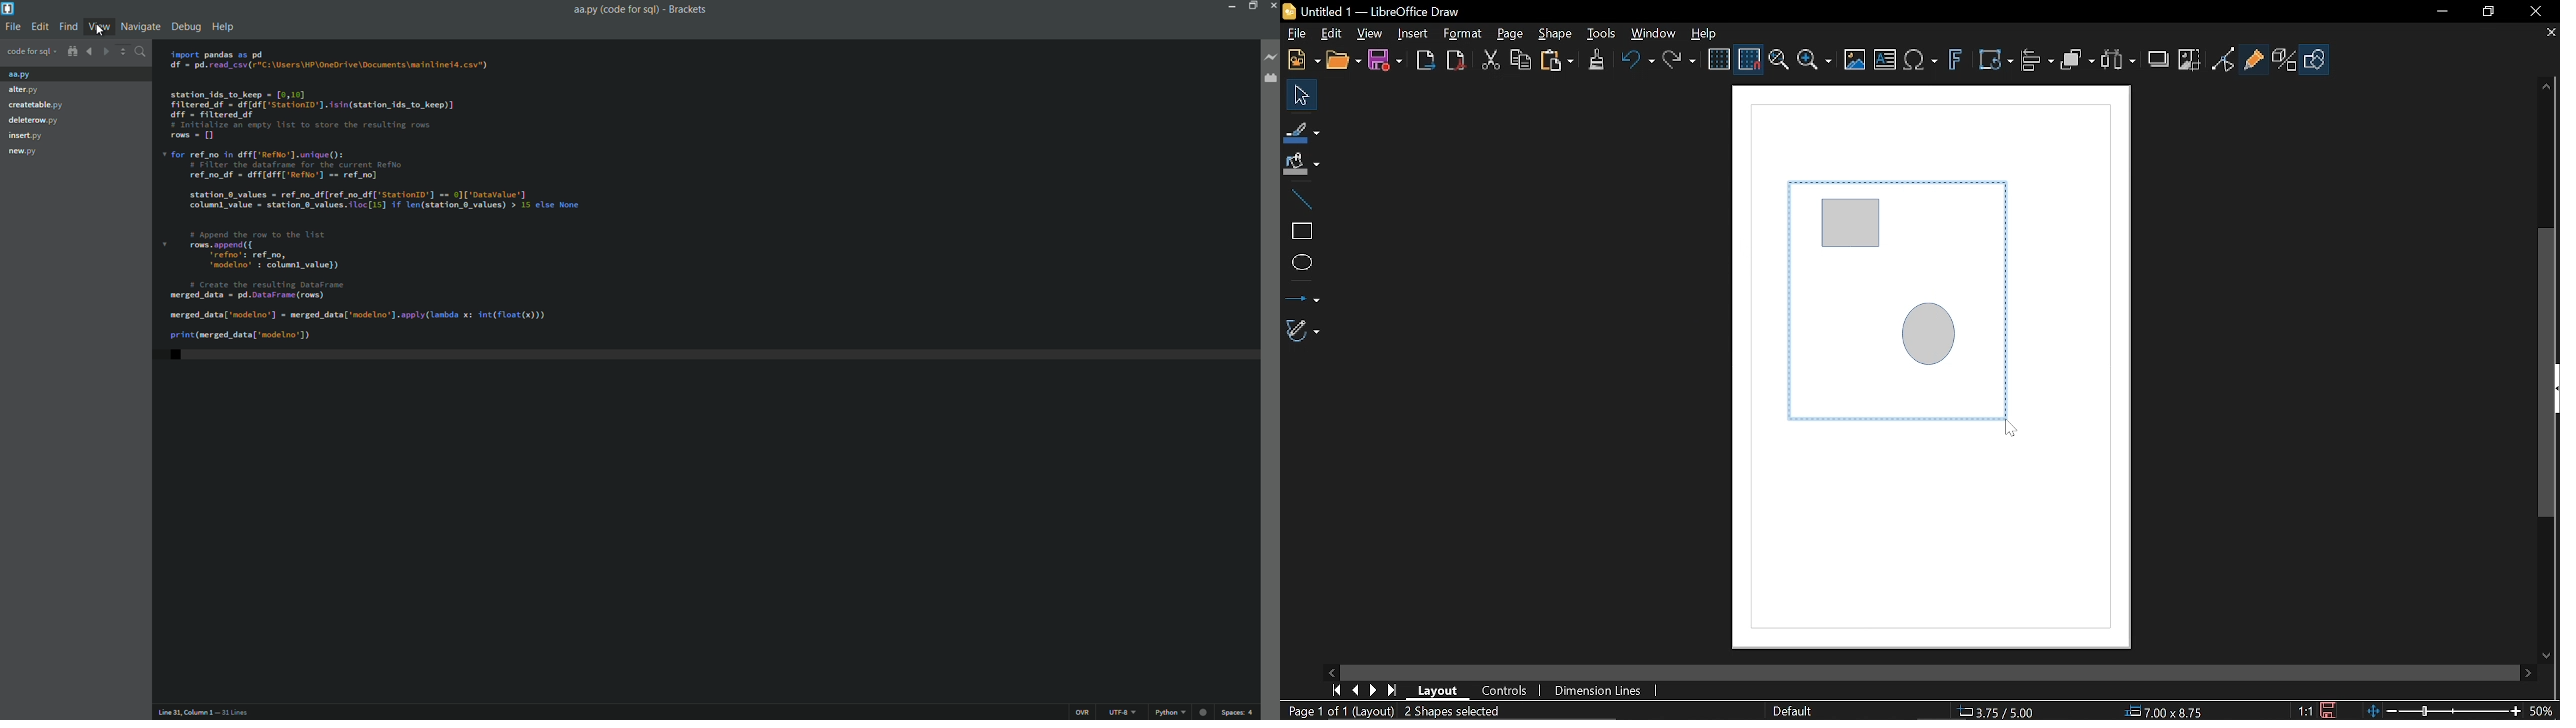 The image size is (2576, 728). I want to click on Minimize, so click(2442, 11).